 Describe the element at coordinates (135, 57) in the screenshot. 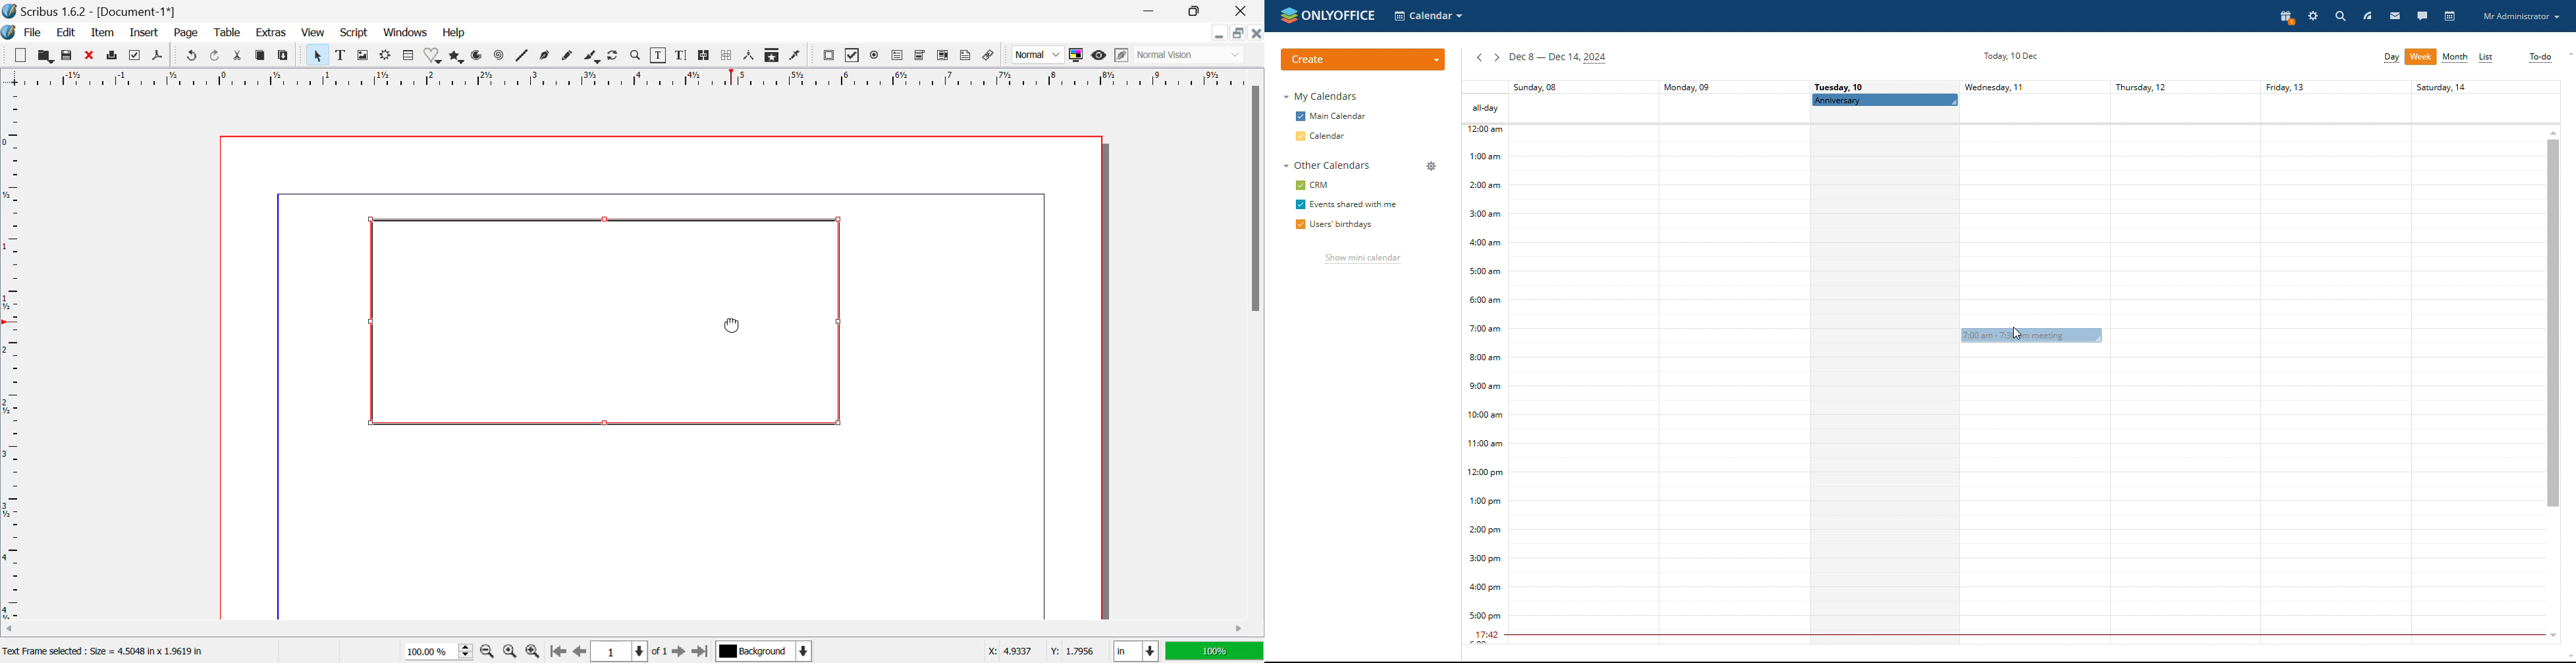

I see `Preflight Verifier` at that location.